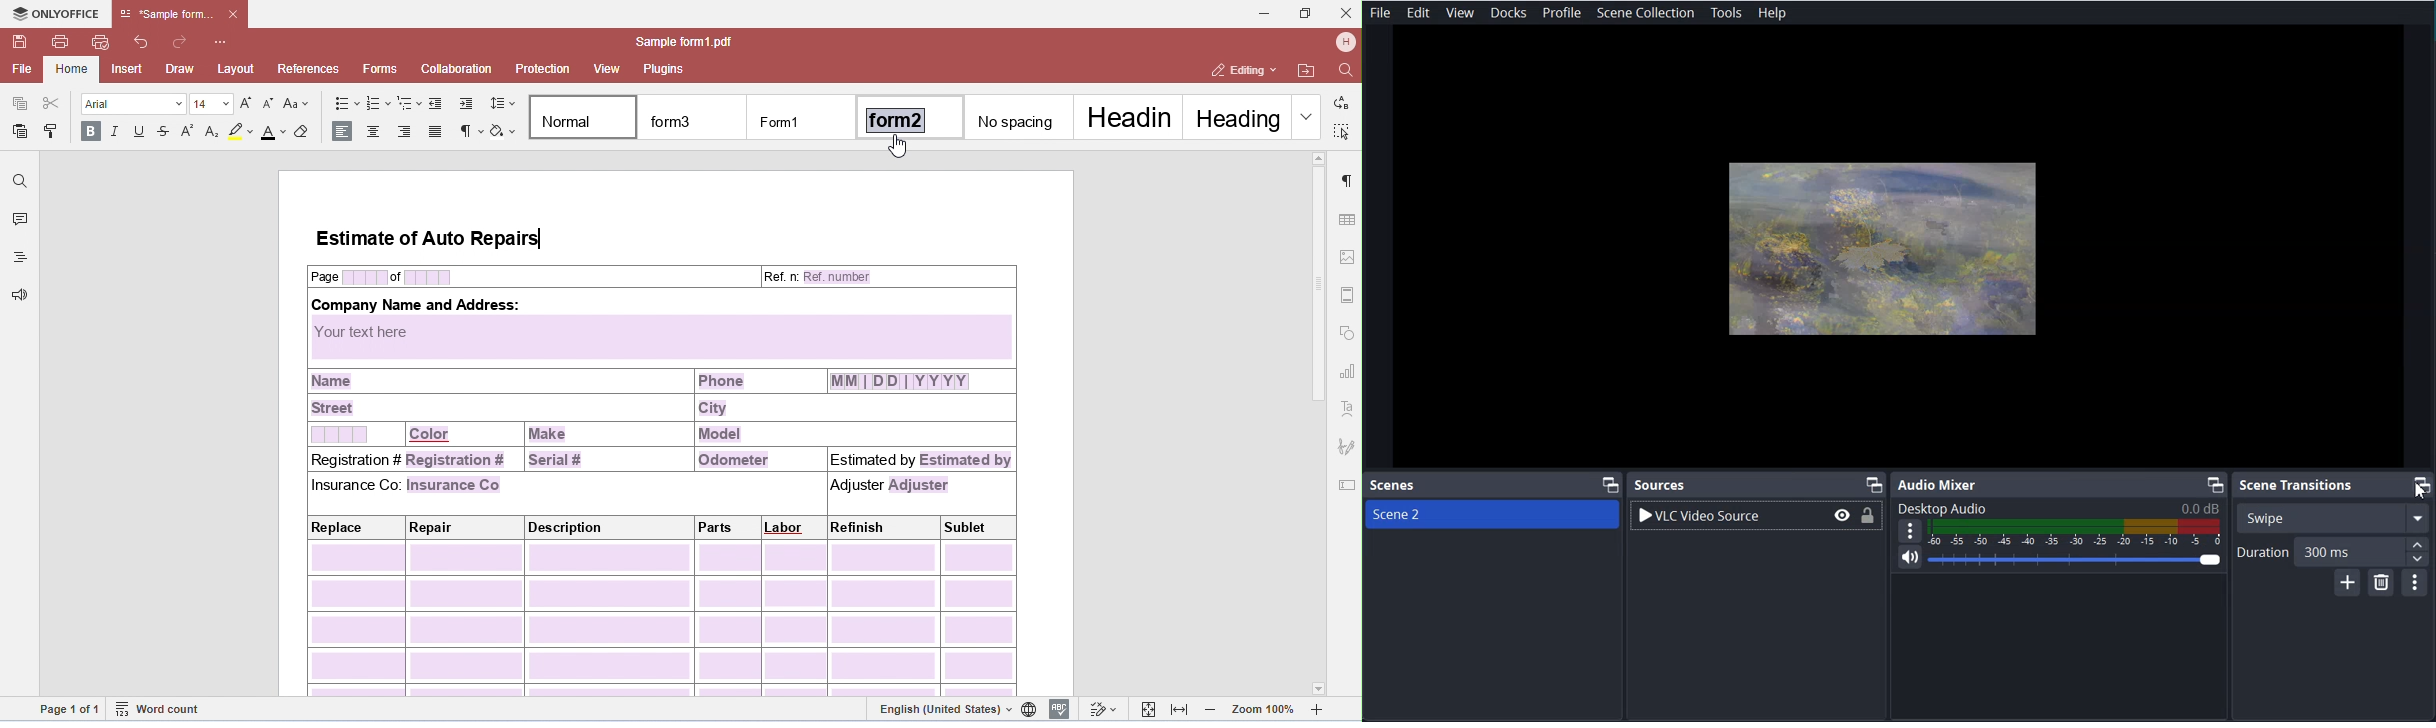  I want to click on Maximize, so click(1608, 486).